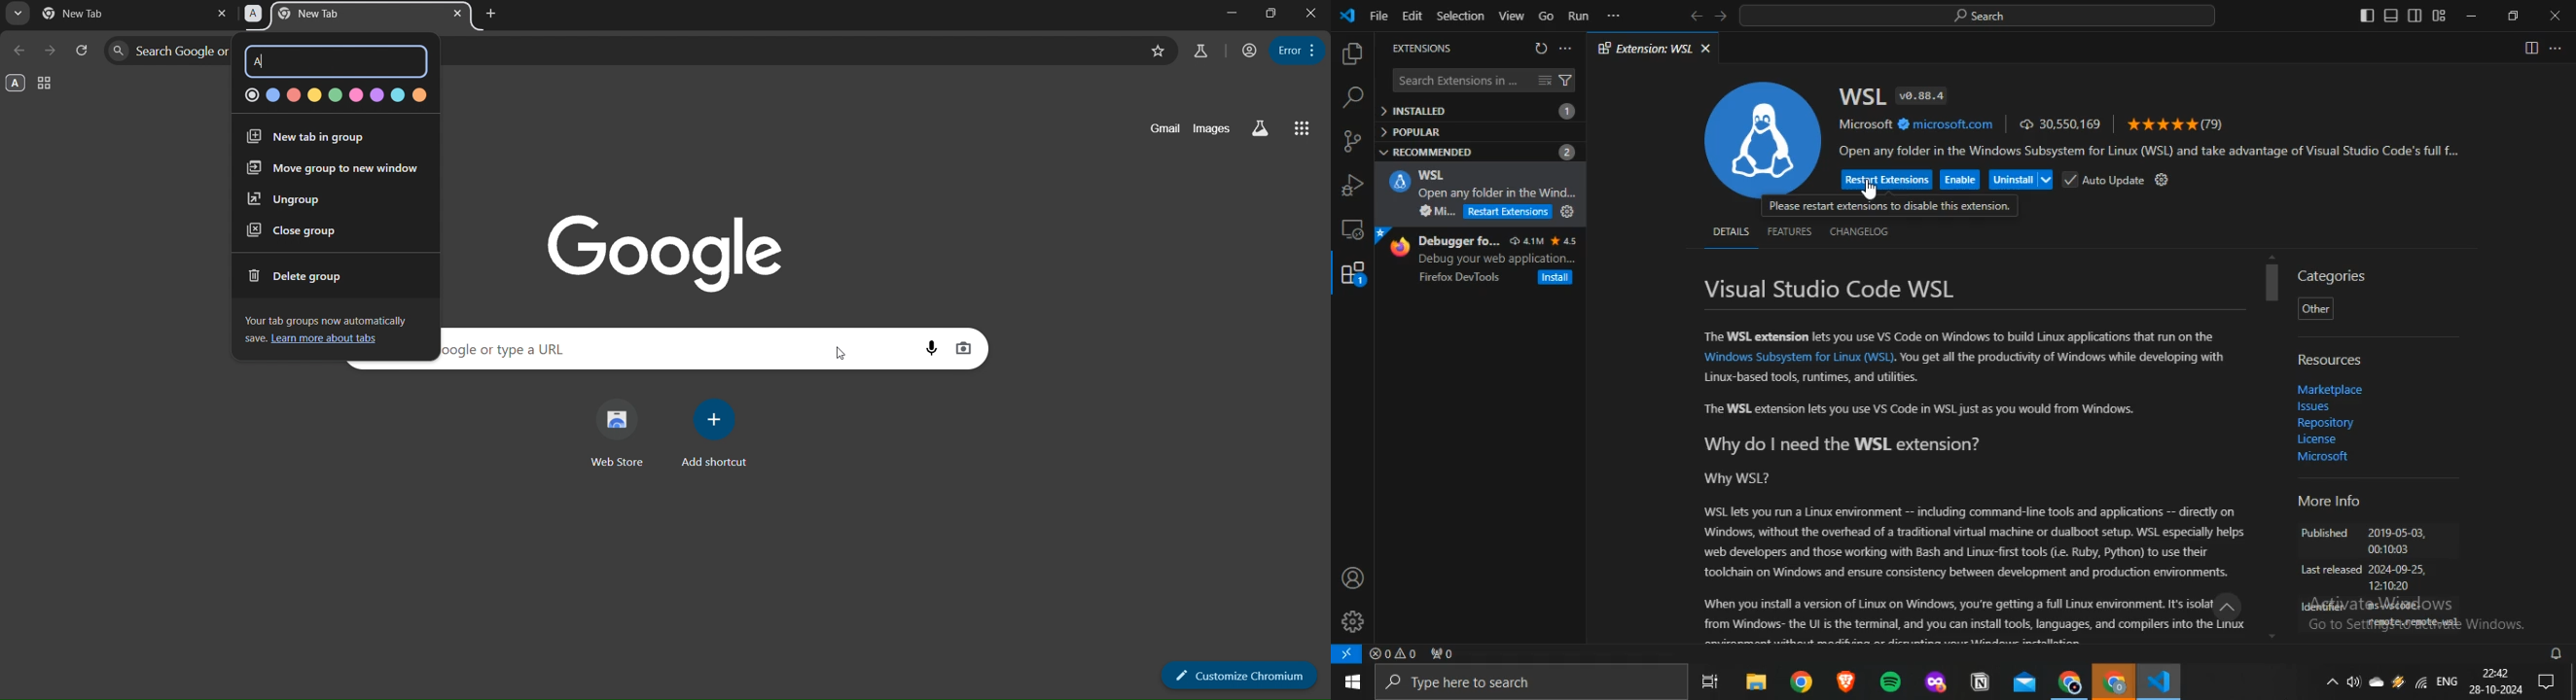 Image resolution: width=2576 pixels, height=700 pixels. I want to click on menu, so click(1295, 50).